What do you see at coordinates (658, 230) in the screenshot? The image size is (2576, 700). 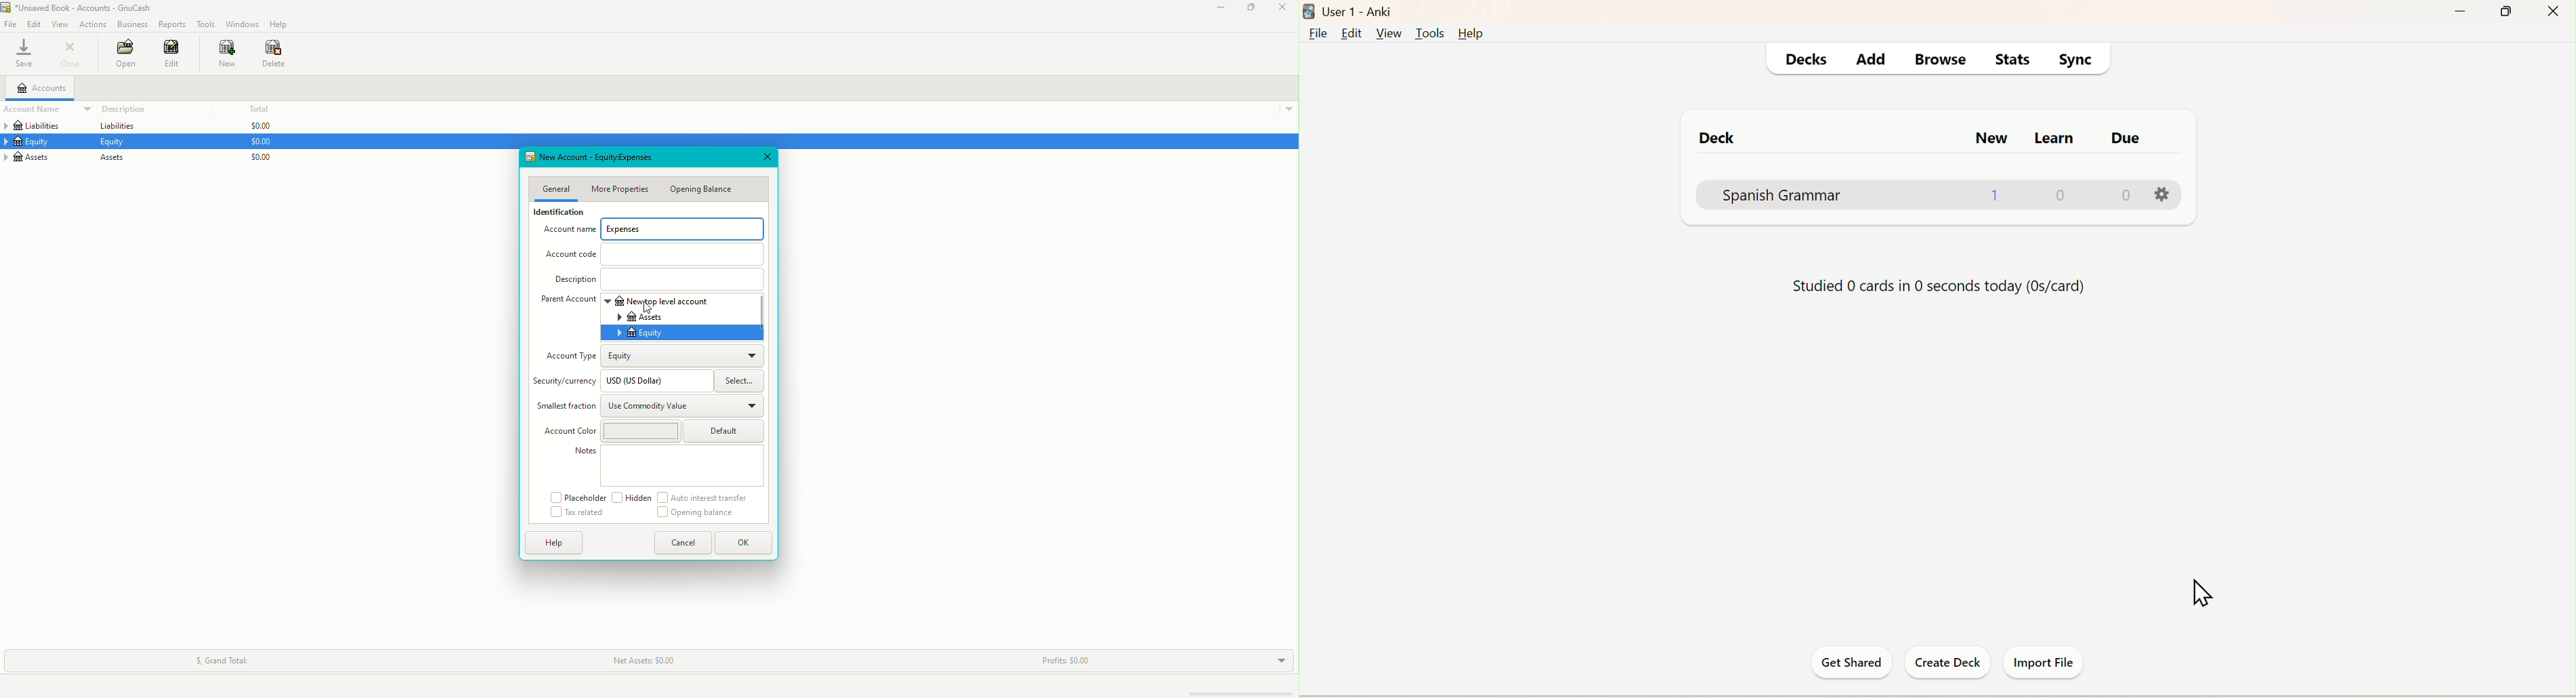 I see `Account Name: Expenses` at bounding box center [658, 230].